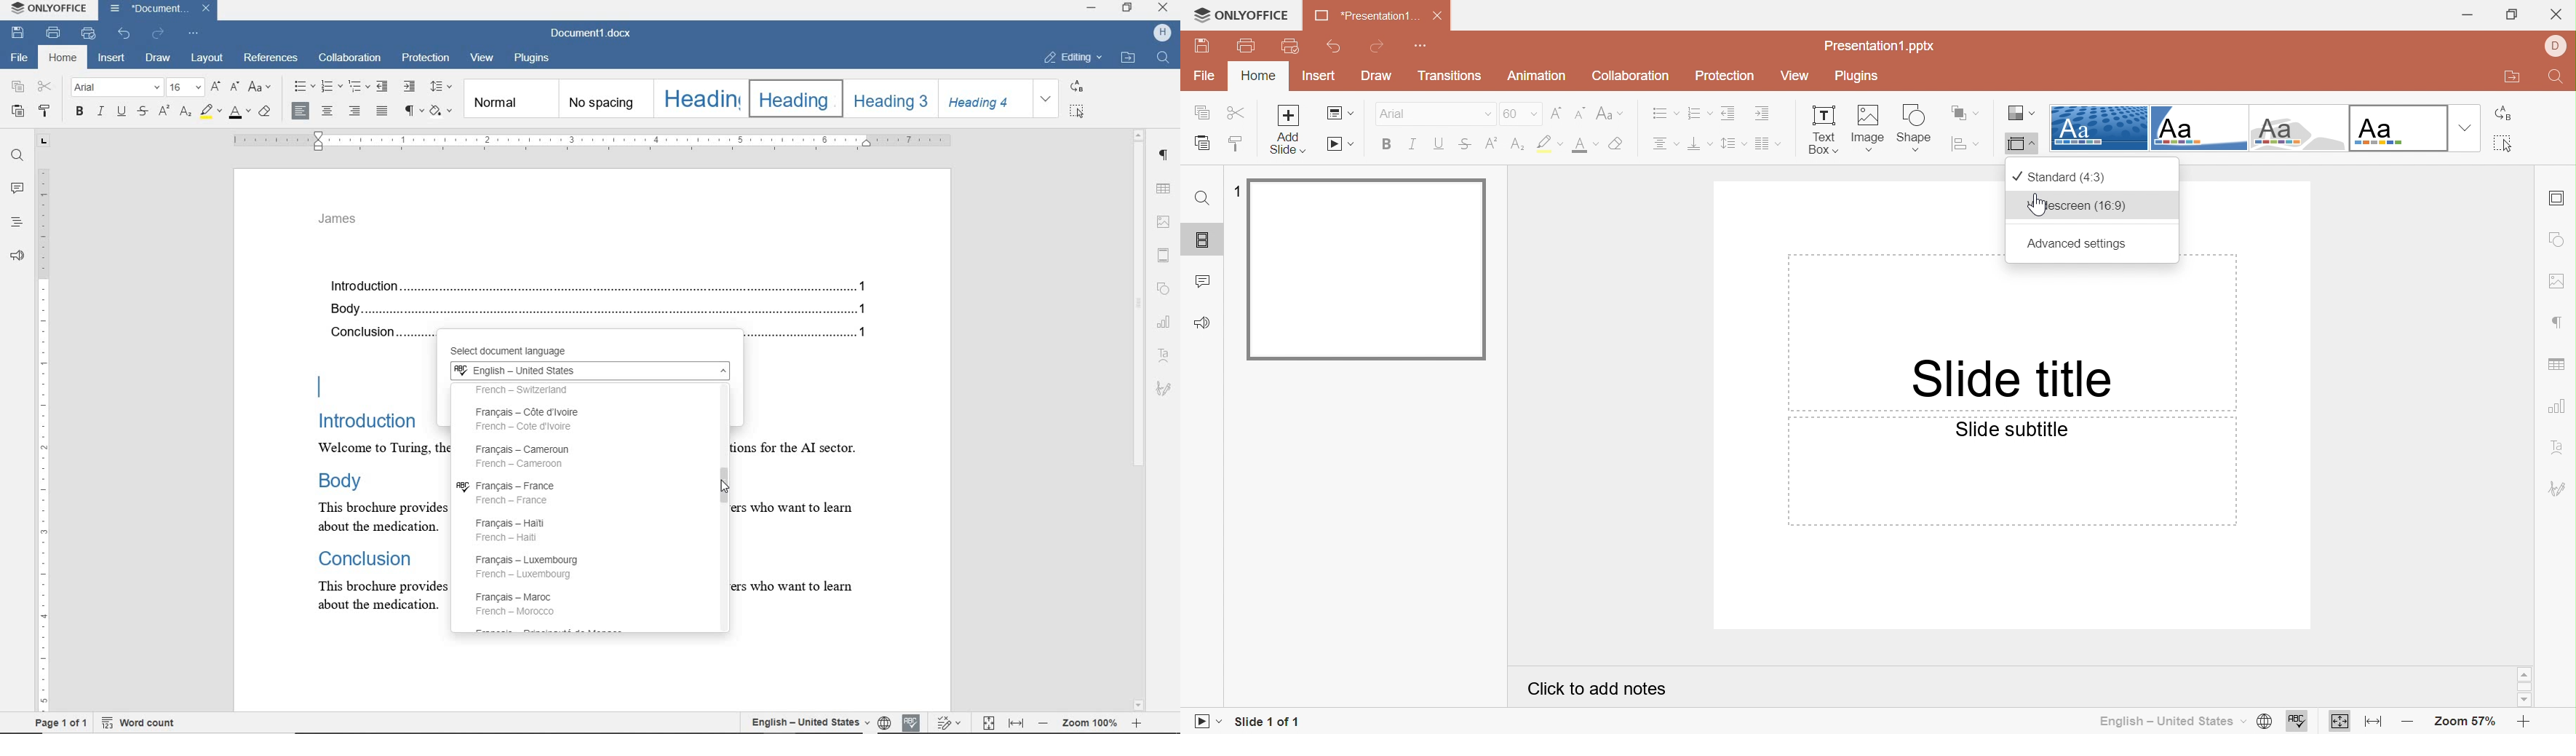 Image resolution: width=2576 pixels, height=756 pixels. What do you see at coordinates (125, 32) in the screenshot?
I see `undo` at bounding box center [125, 32].